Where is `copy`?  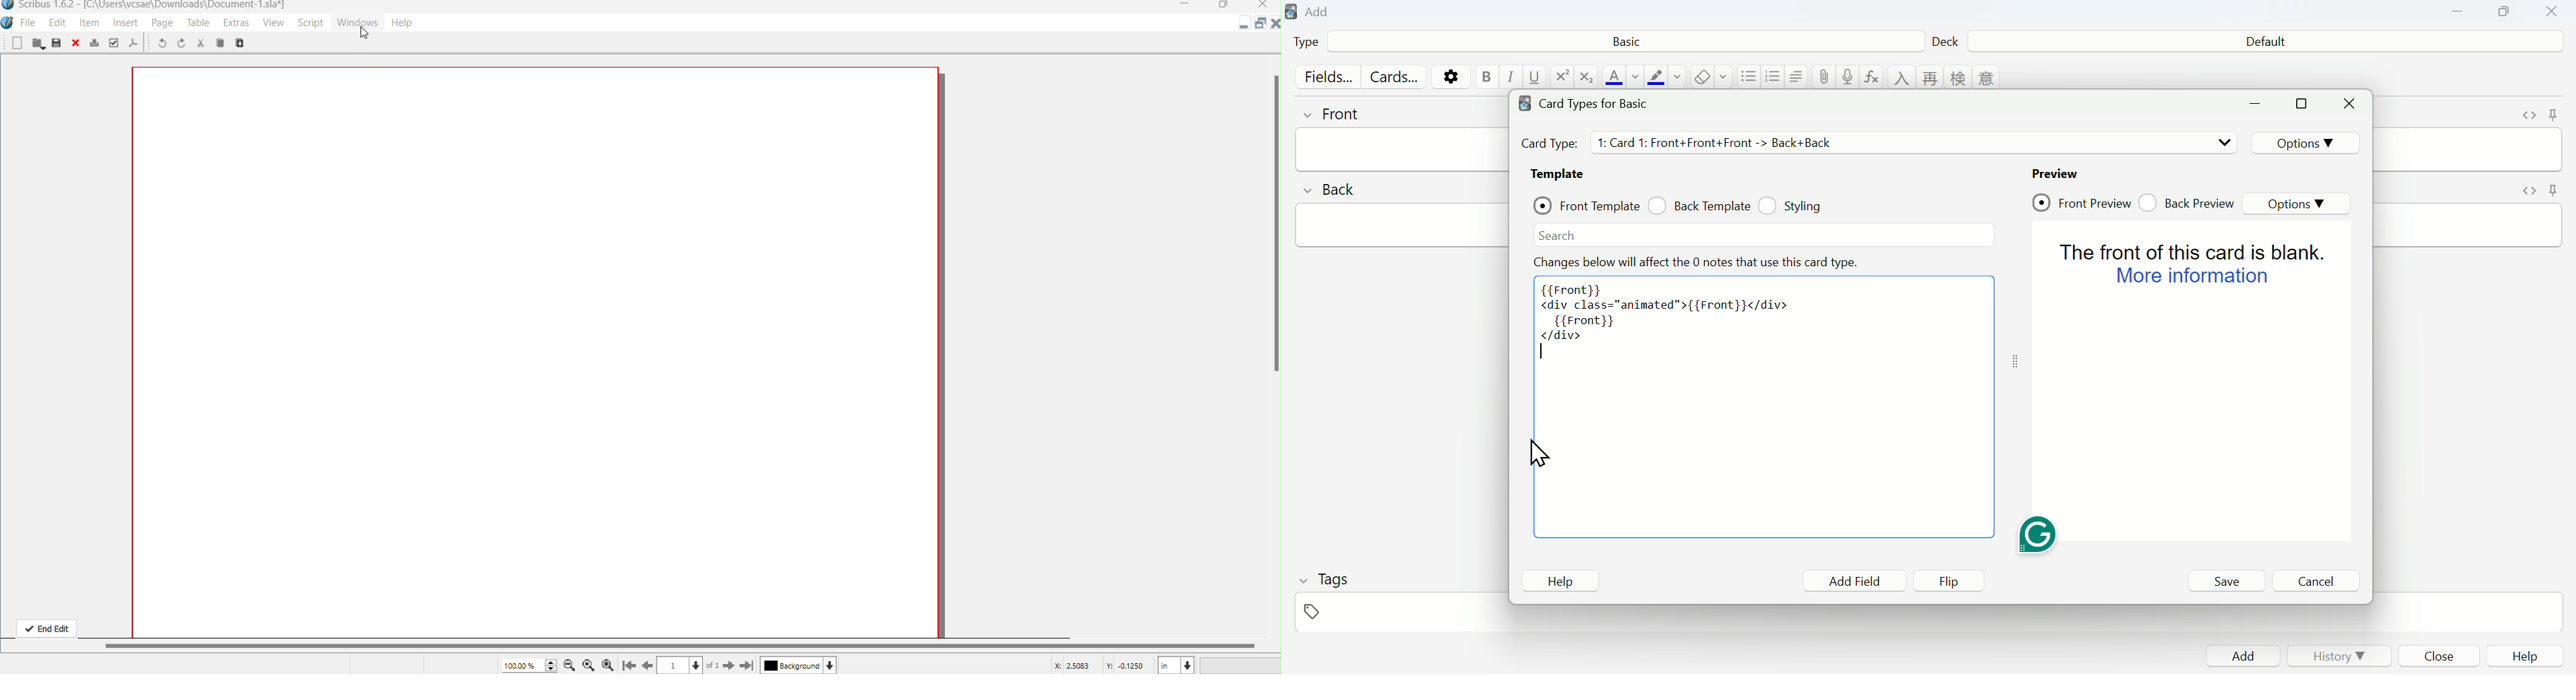 copy is located at coordinates (245, 43).